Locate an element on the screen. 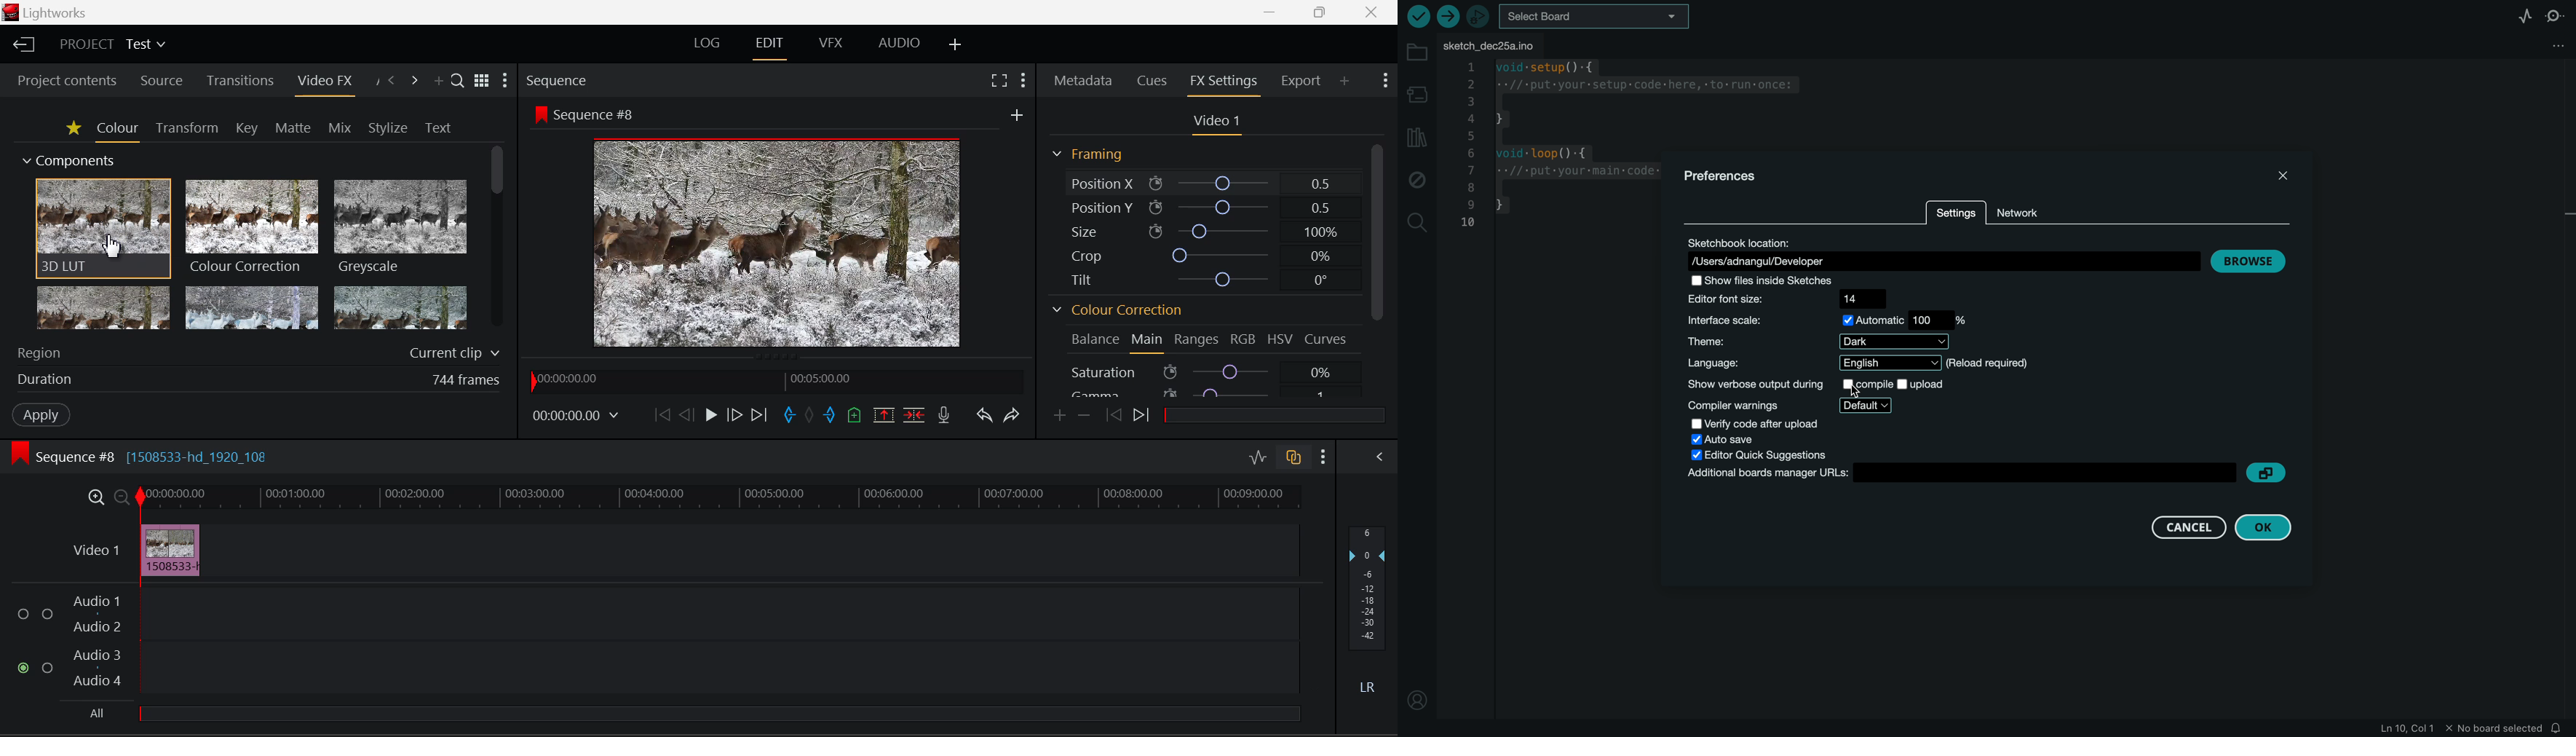 The height and width of the screenshot is (756, 2576). Key is located at coordinates (246, 128).